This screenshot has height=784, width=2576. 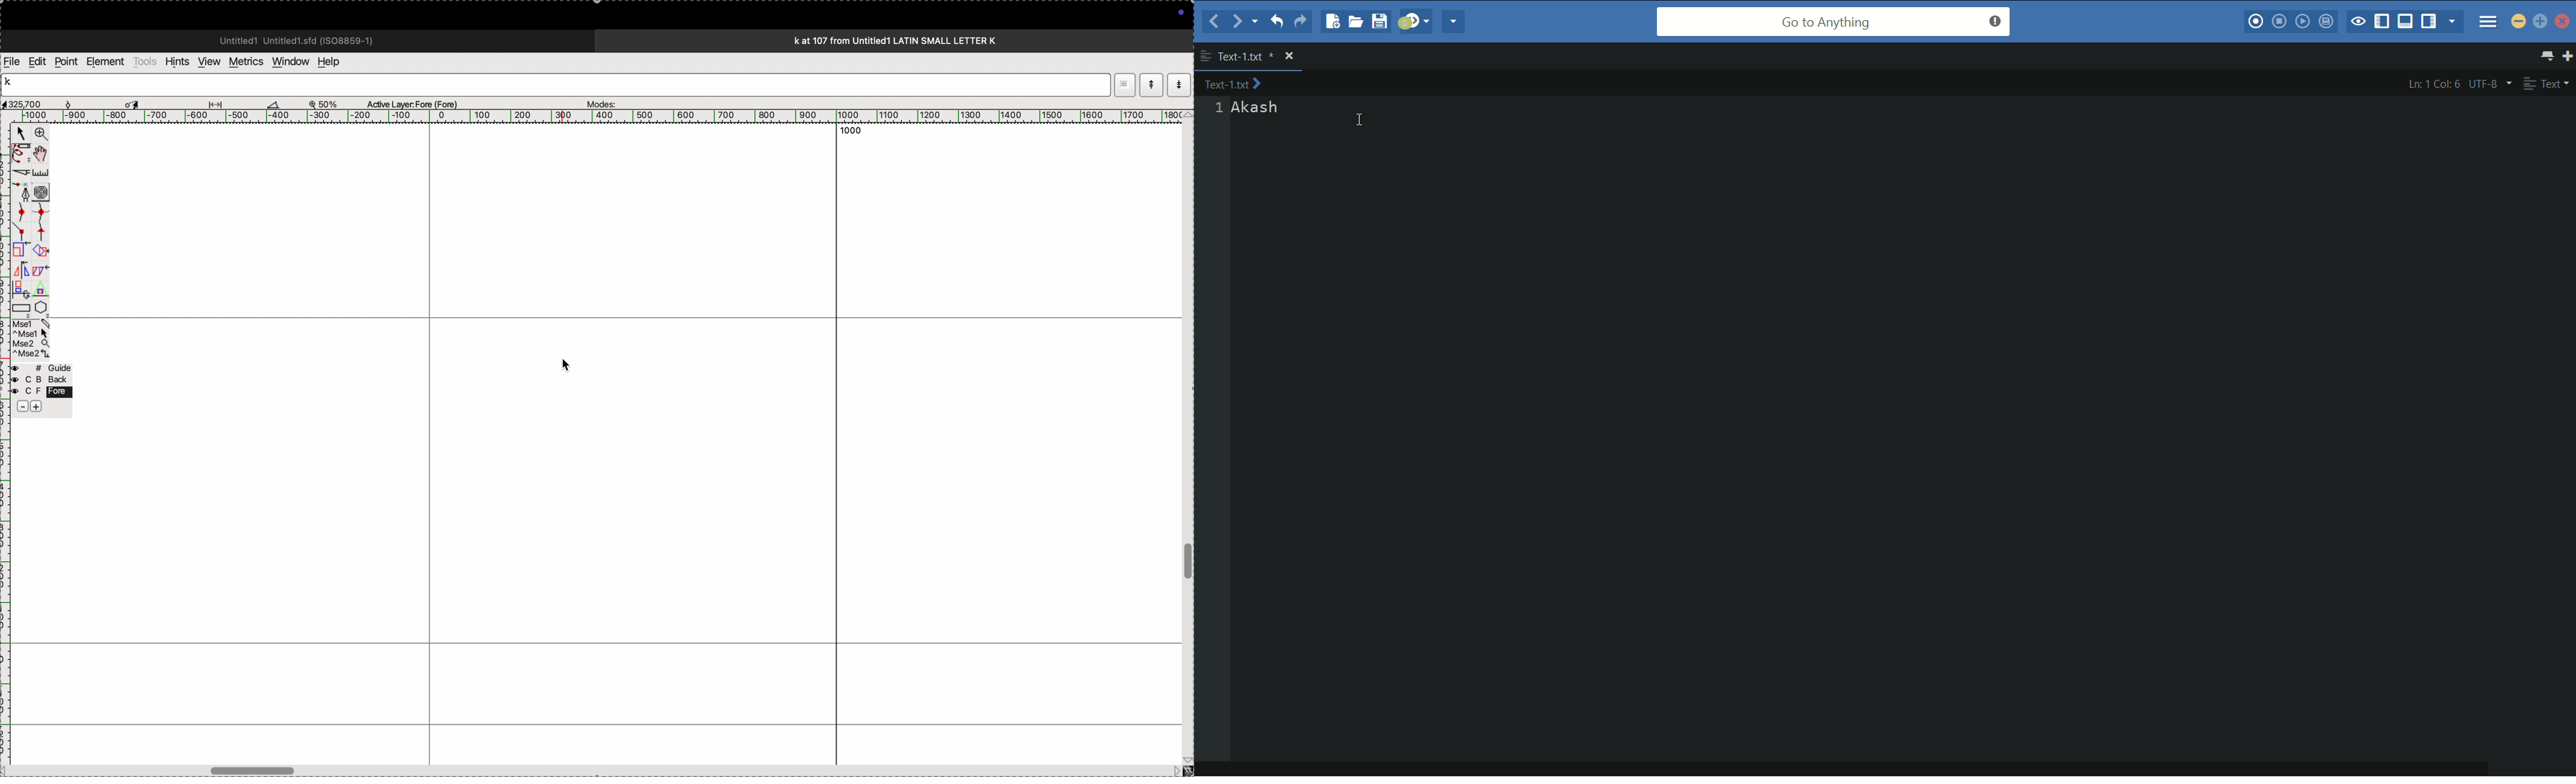 What do you see at coordinates (567, 366) in the screenshot?
I see `cursor` at bounding box center [567, 366].